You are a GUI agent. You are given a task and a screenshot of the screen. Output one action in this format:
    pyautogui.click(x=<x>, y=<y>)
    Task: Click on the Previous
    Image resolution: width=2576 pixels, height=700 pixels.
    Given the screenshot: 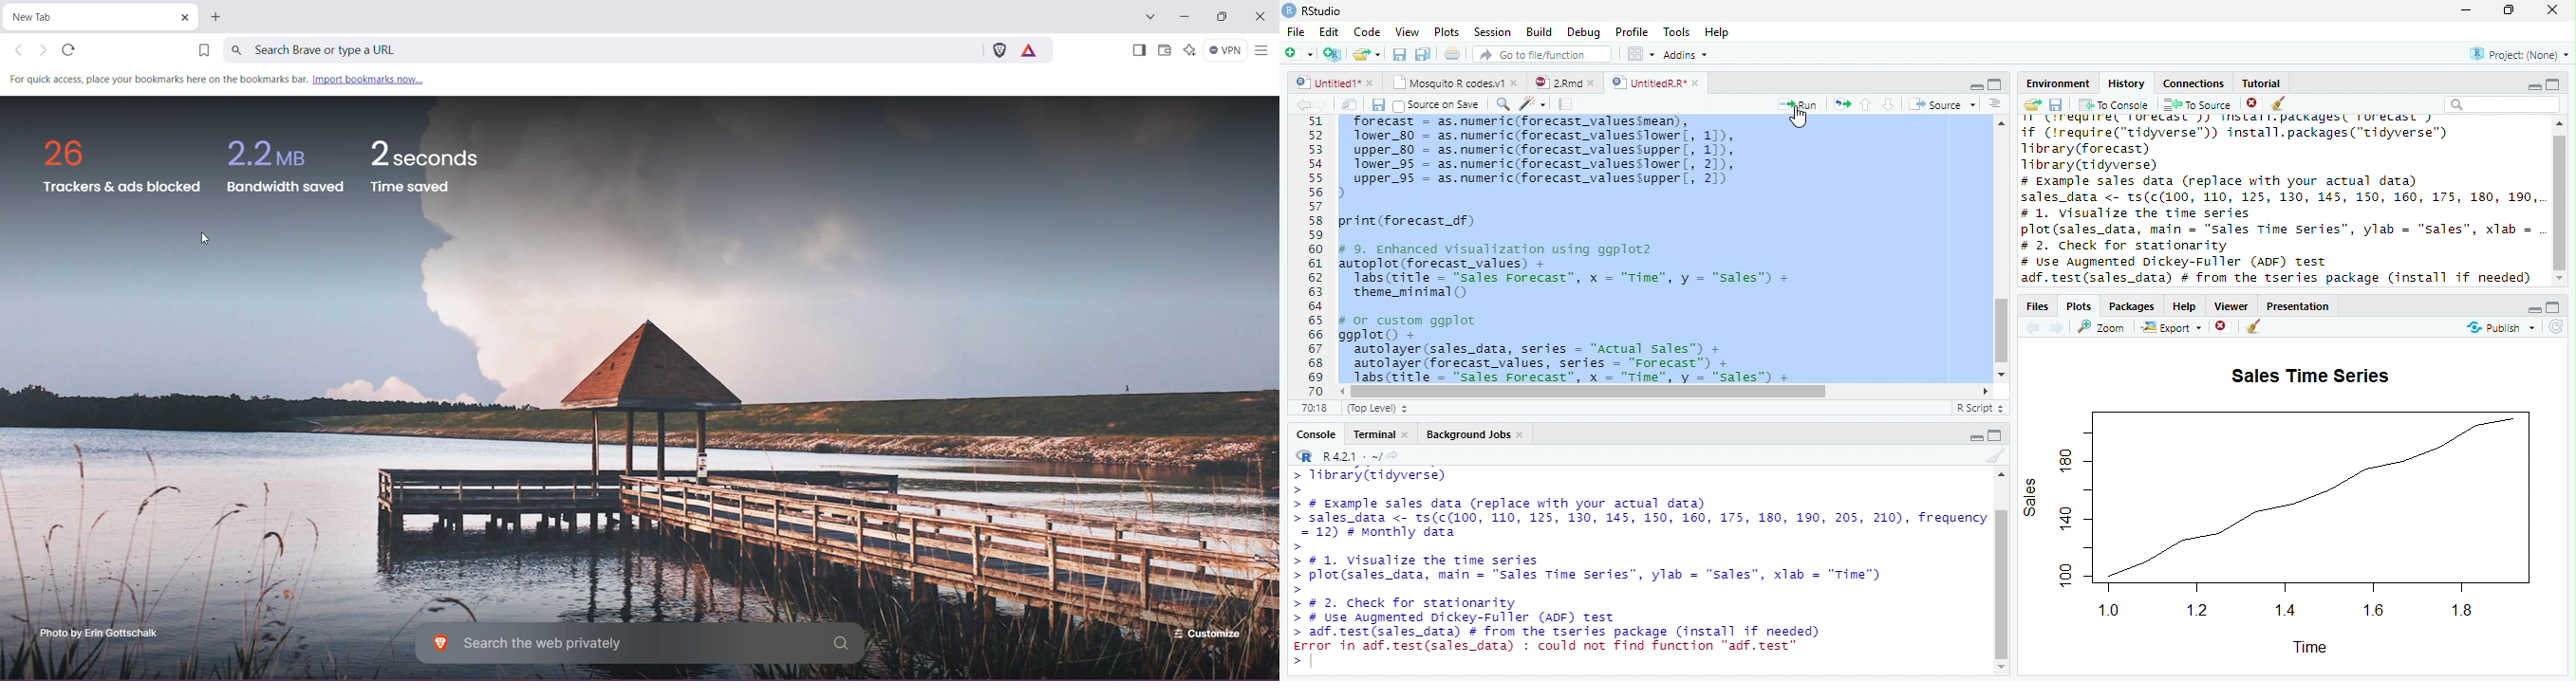 What is the action you would take?
    pyautogui.click(x=1300, y=105)
    